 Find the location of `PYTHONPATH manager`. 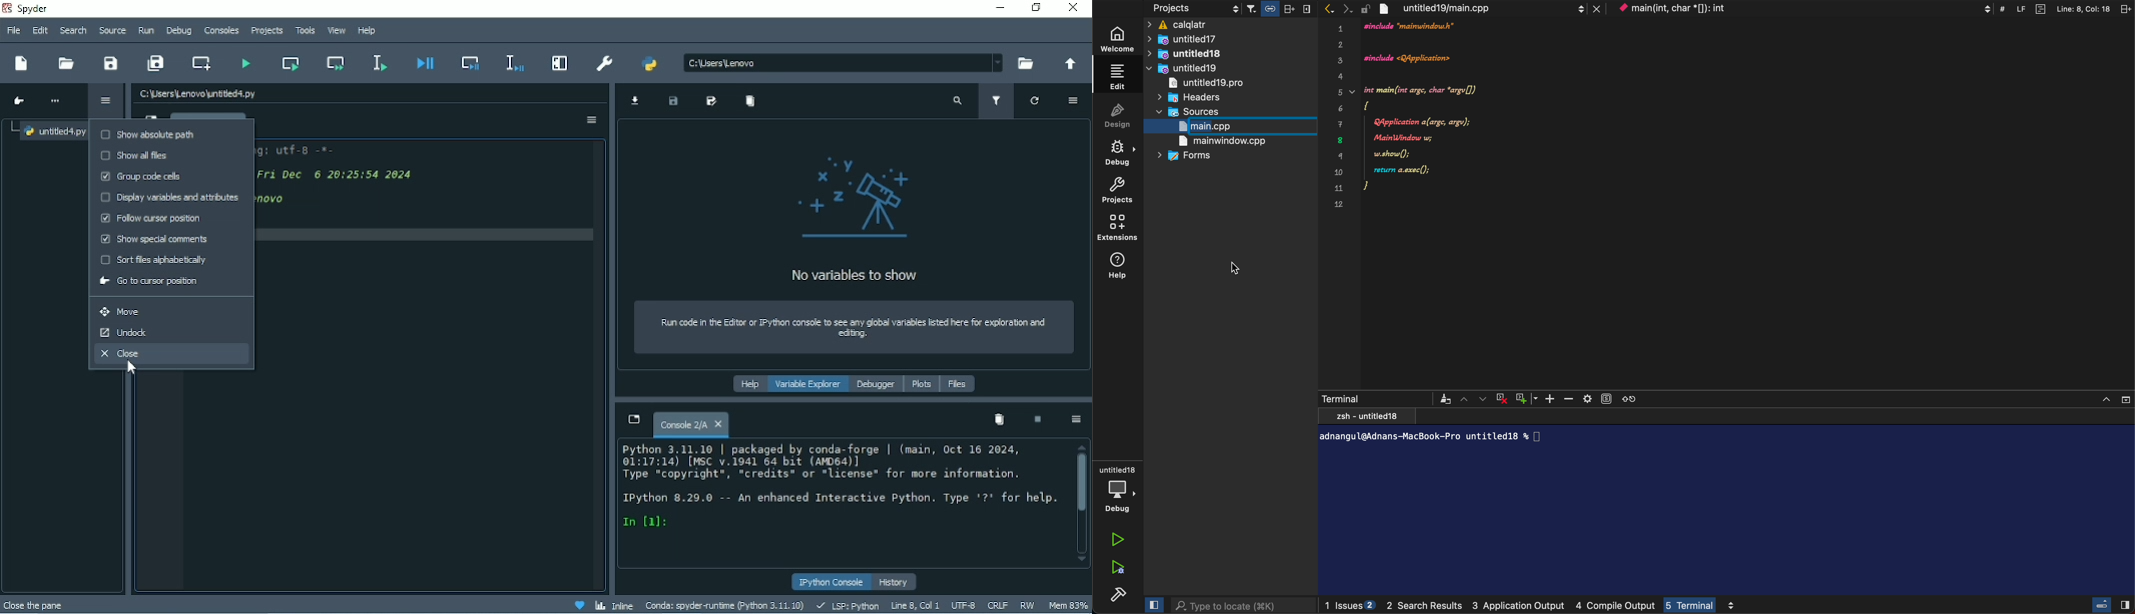

PYTHONPATH manager is located at coordinates (649, 65).